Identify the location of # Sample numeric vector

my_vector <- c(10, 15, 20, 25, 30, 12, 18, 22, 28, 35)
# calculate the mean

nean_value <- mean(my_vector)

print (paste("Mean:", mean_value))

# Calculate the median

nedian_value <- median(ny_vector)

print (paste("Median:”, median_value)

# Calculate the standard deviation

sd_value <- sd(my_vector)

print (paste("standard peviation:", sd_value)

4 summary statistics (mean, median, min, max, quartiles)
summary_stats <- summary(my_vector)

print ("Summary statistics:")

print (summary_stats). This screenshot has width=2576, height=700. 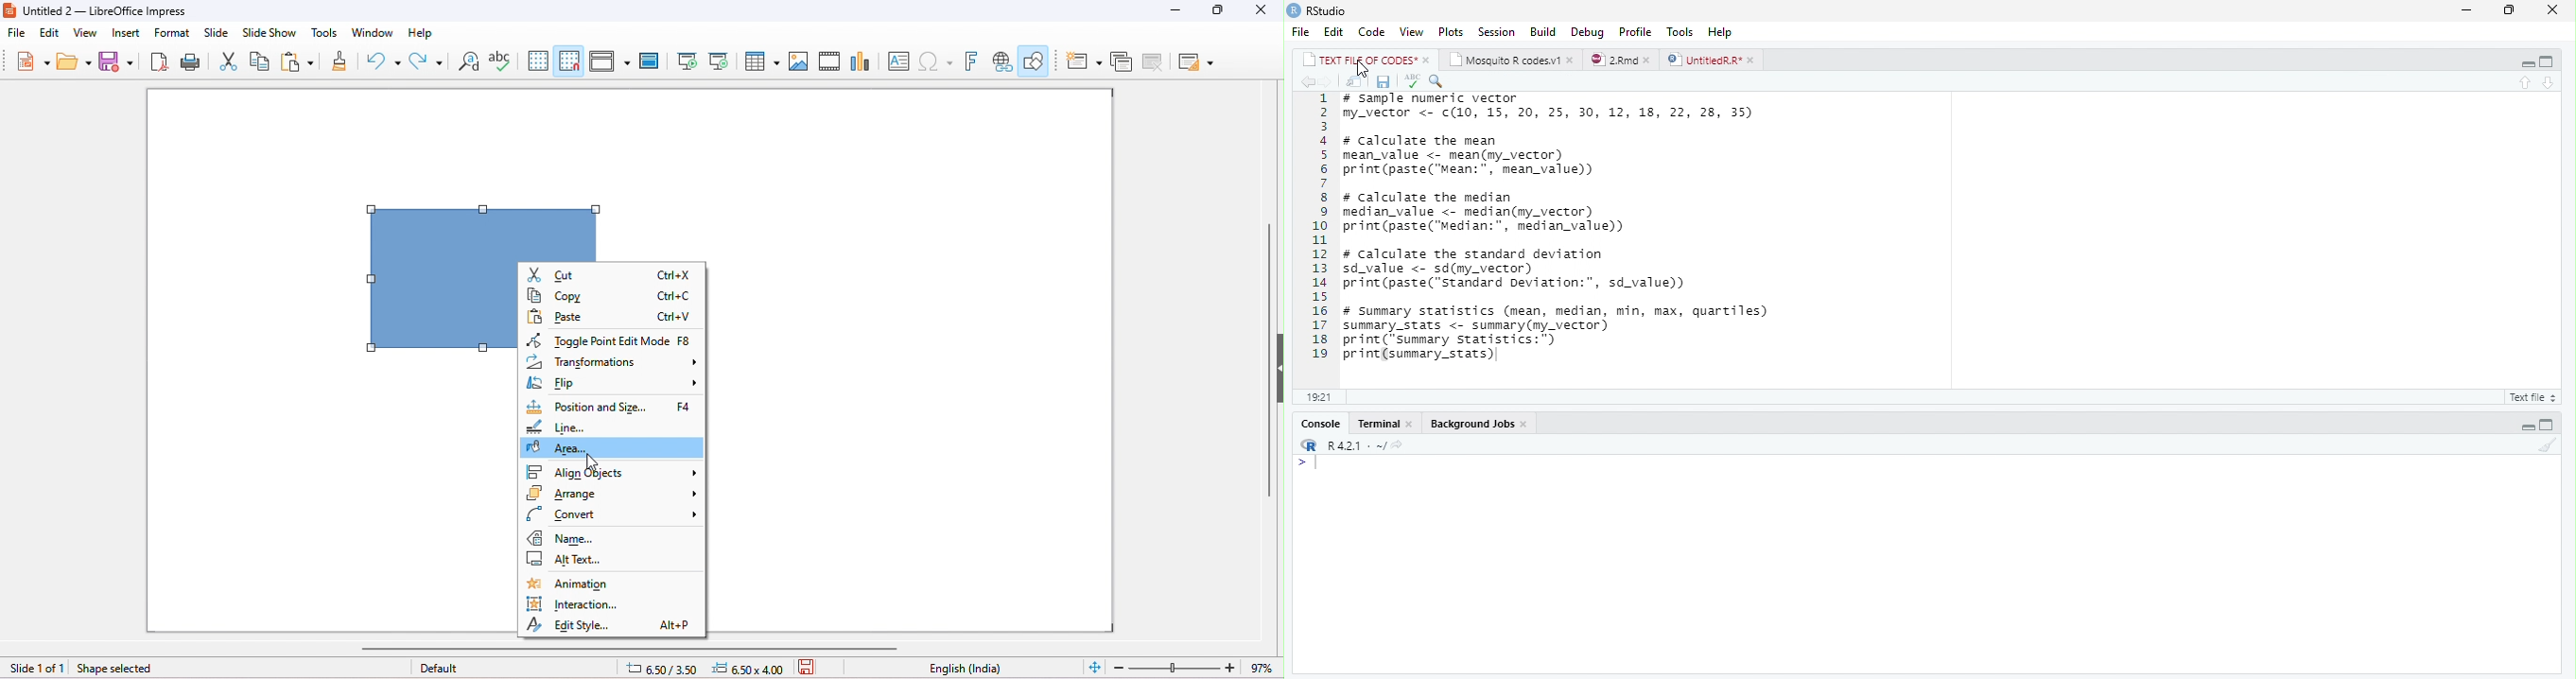
(1560, 232).